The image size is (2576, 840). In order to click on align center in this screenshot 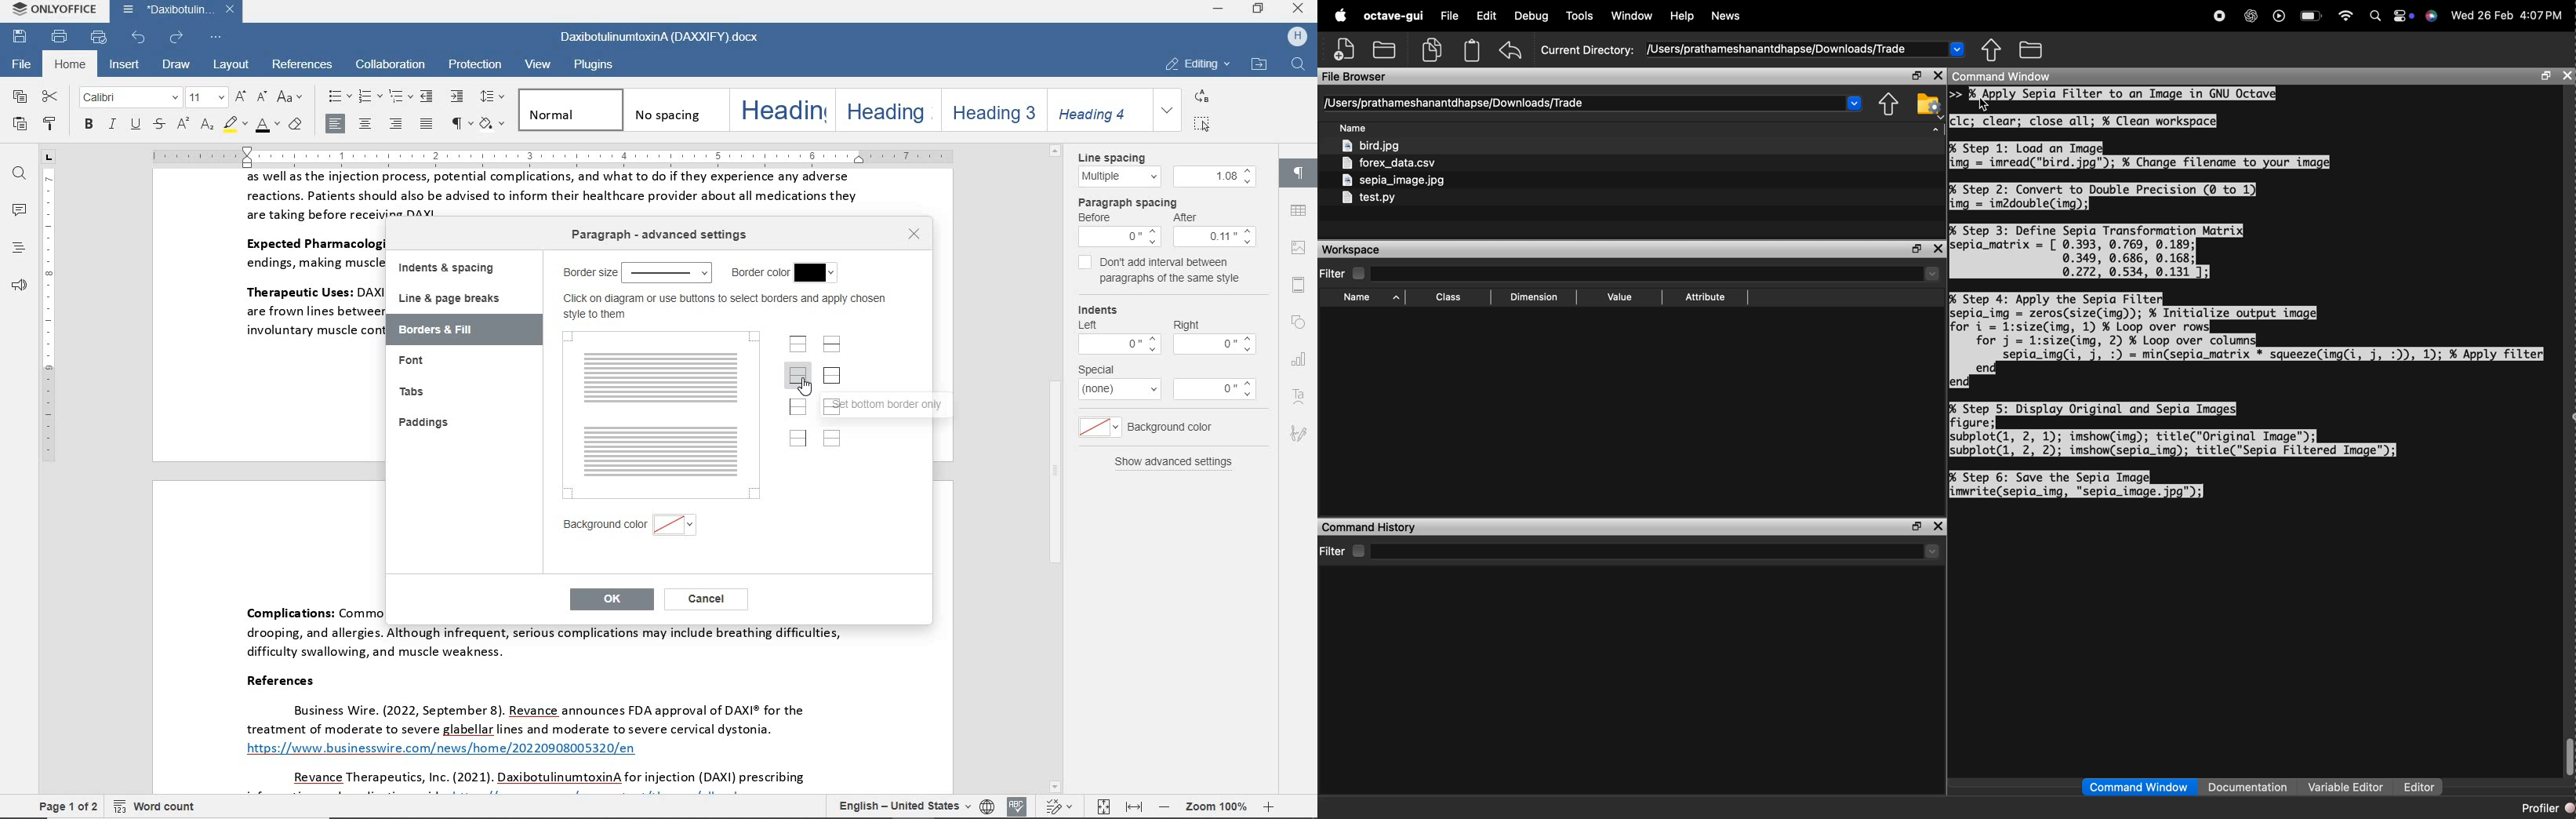, I will do `click(366, 123)`.